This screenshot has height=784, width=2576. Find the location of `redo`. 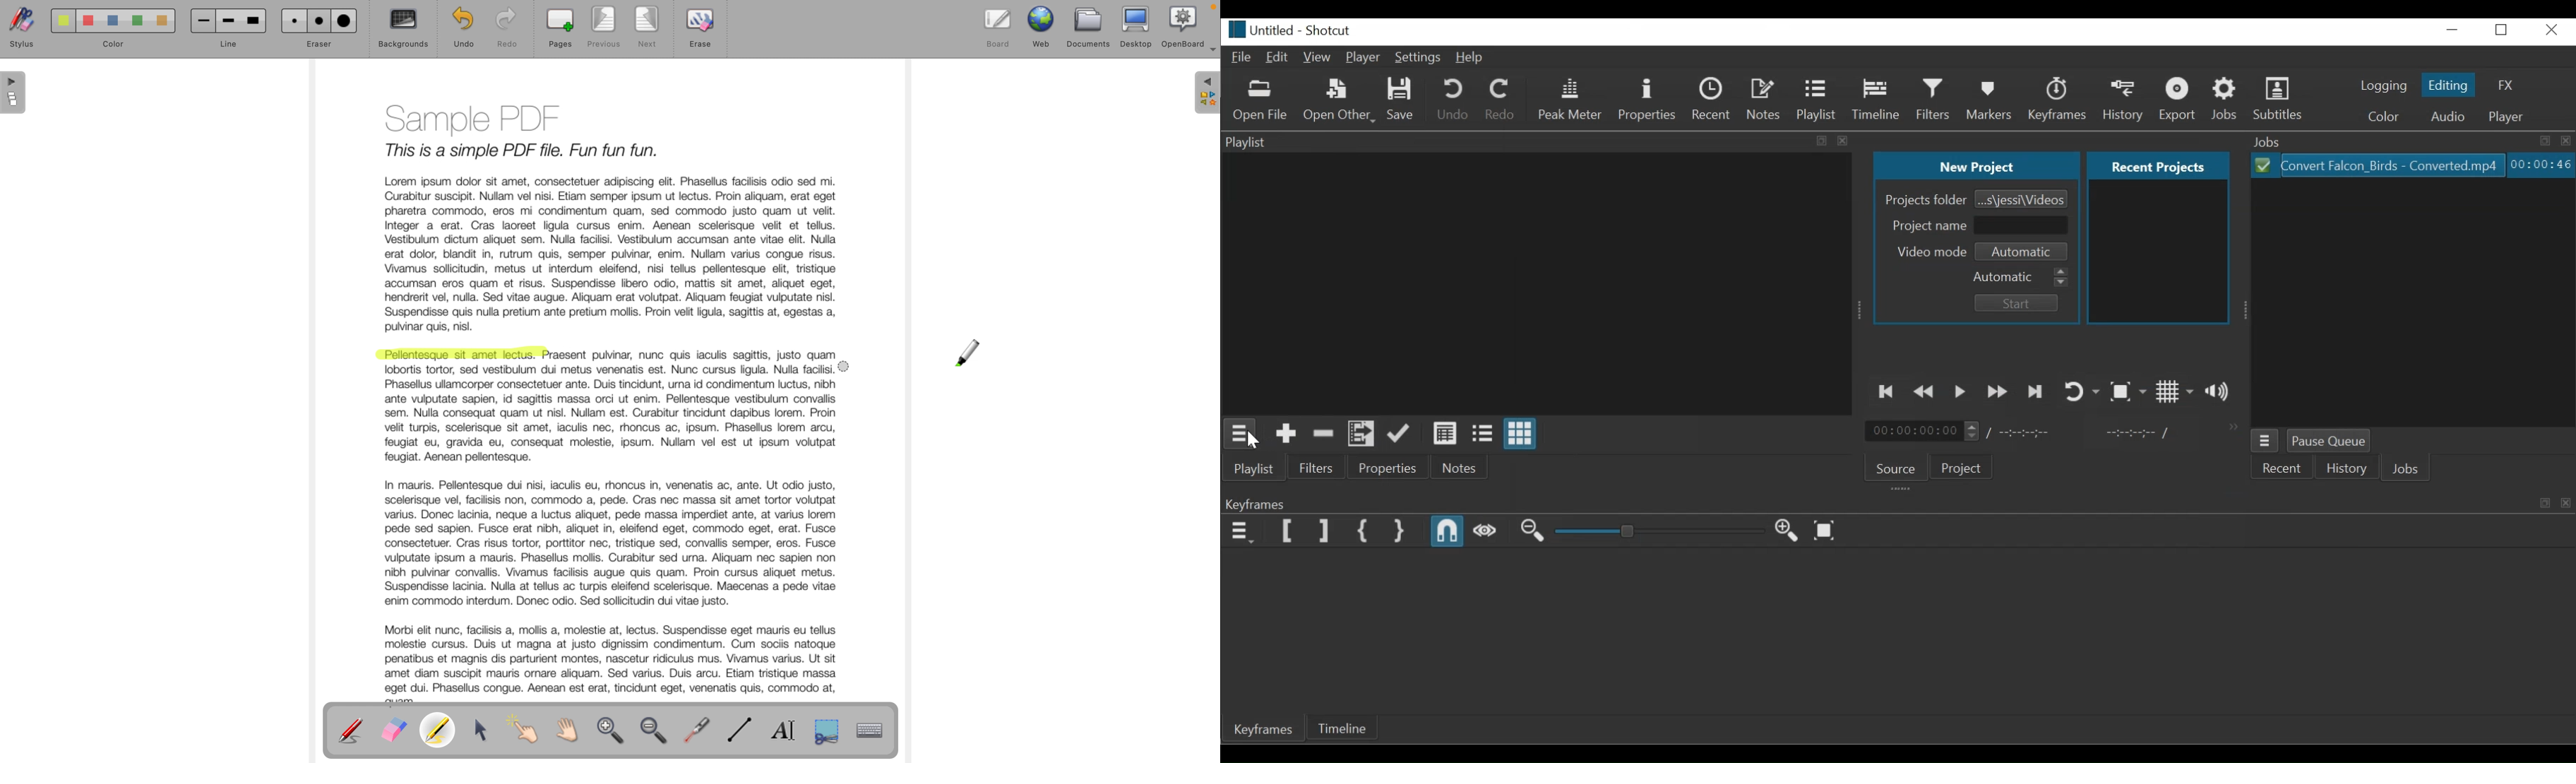

redo is located at coordinates (506, 29).